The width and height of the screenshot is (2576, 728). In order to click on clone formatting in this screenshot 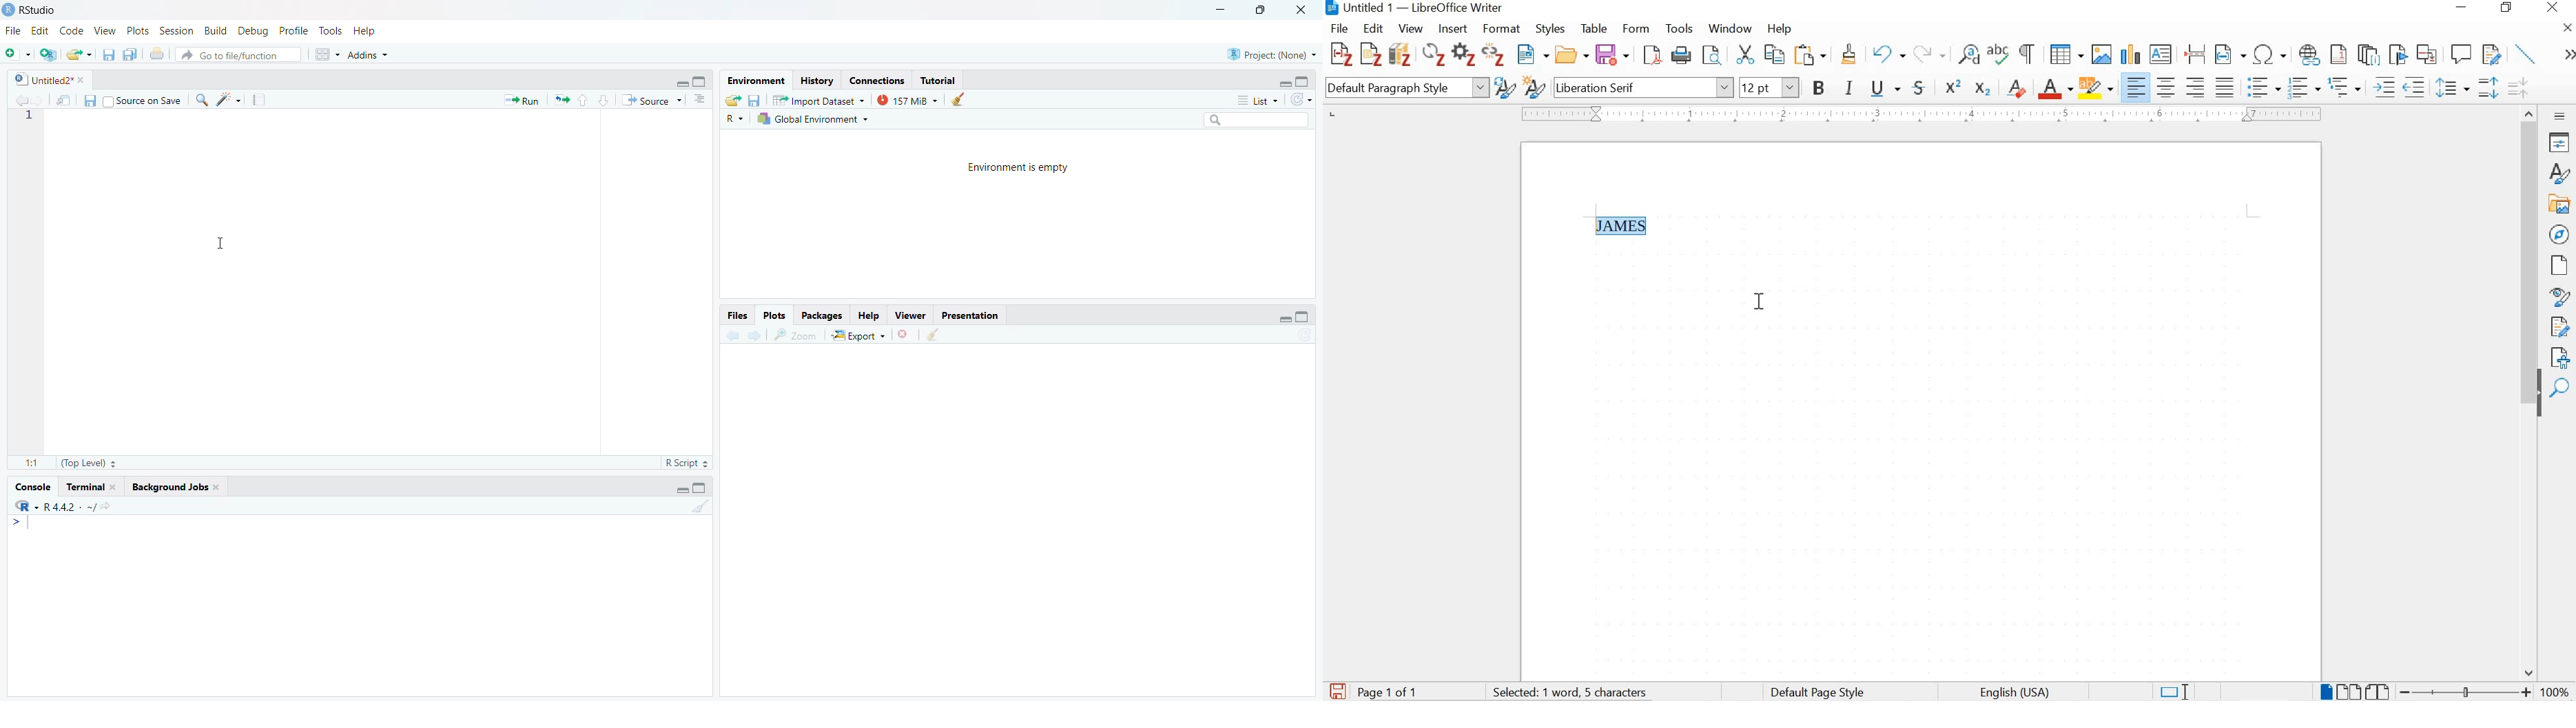, I will do `click(1850, 56)`.